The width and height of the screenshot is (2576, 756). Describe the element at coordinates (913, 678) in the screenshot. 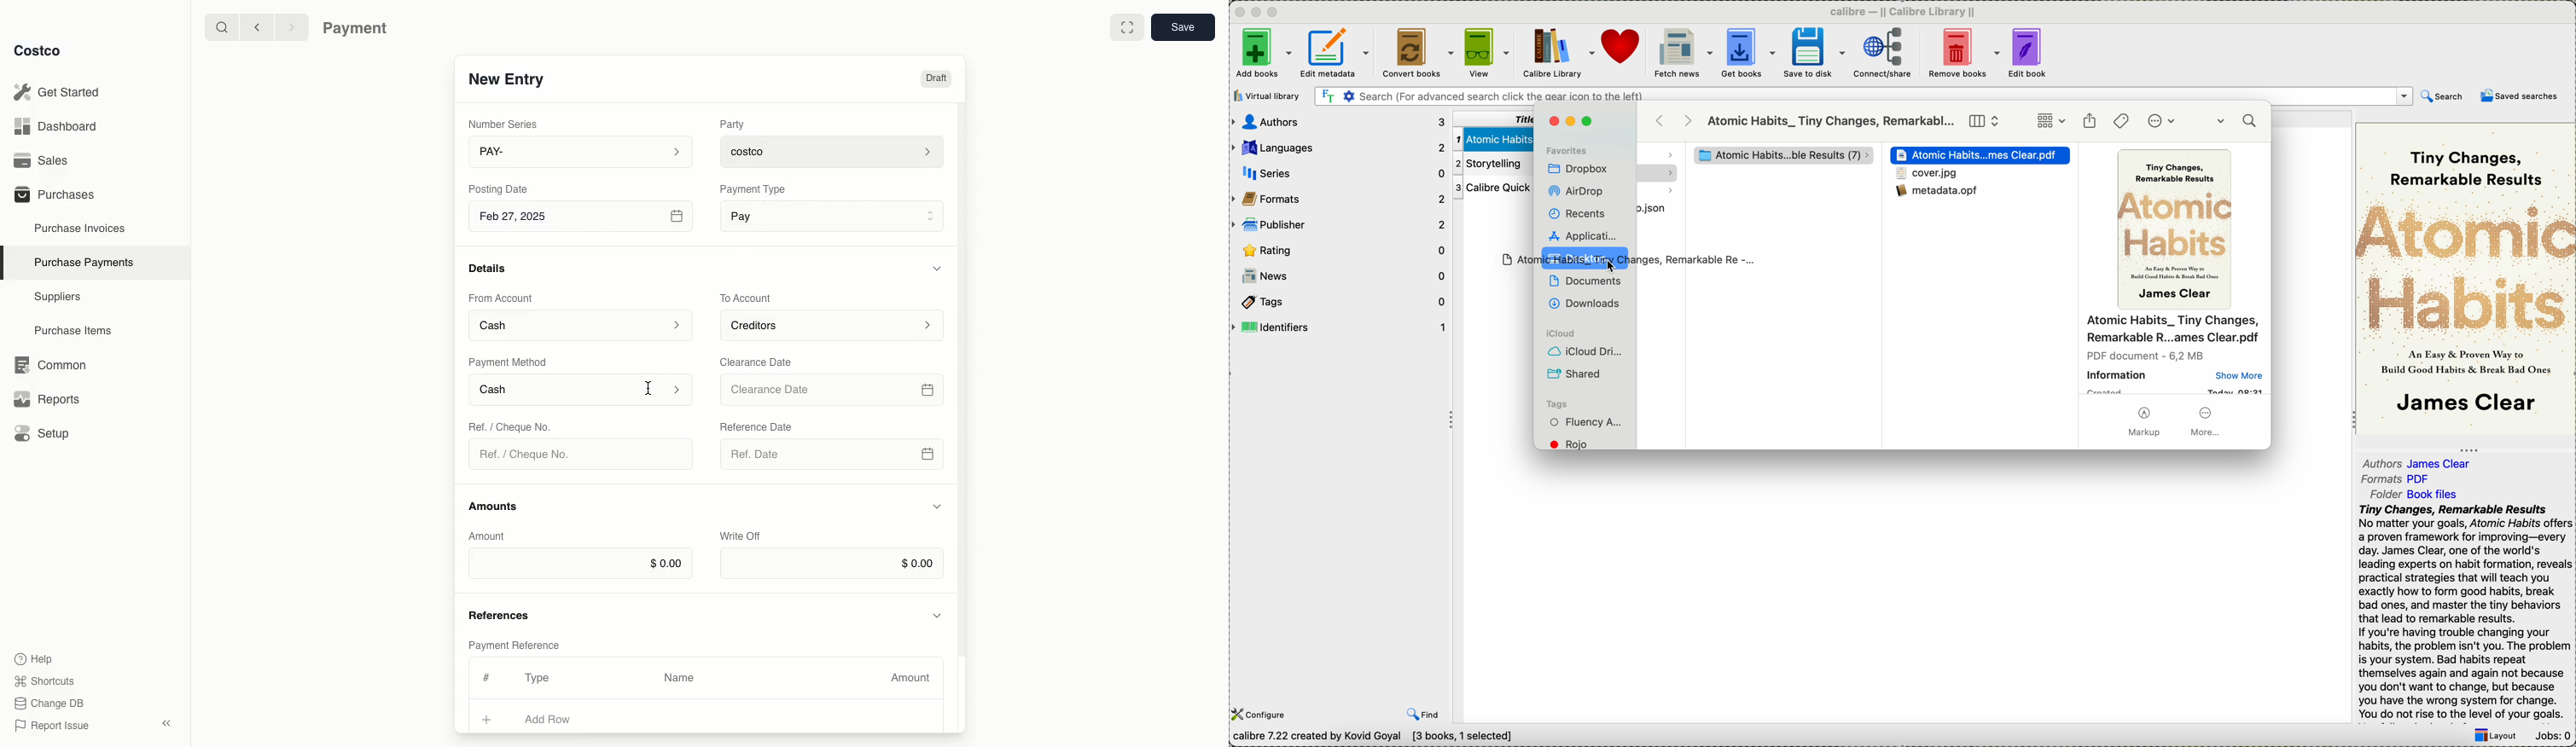

I see `Amount` at that location.